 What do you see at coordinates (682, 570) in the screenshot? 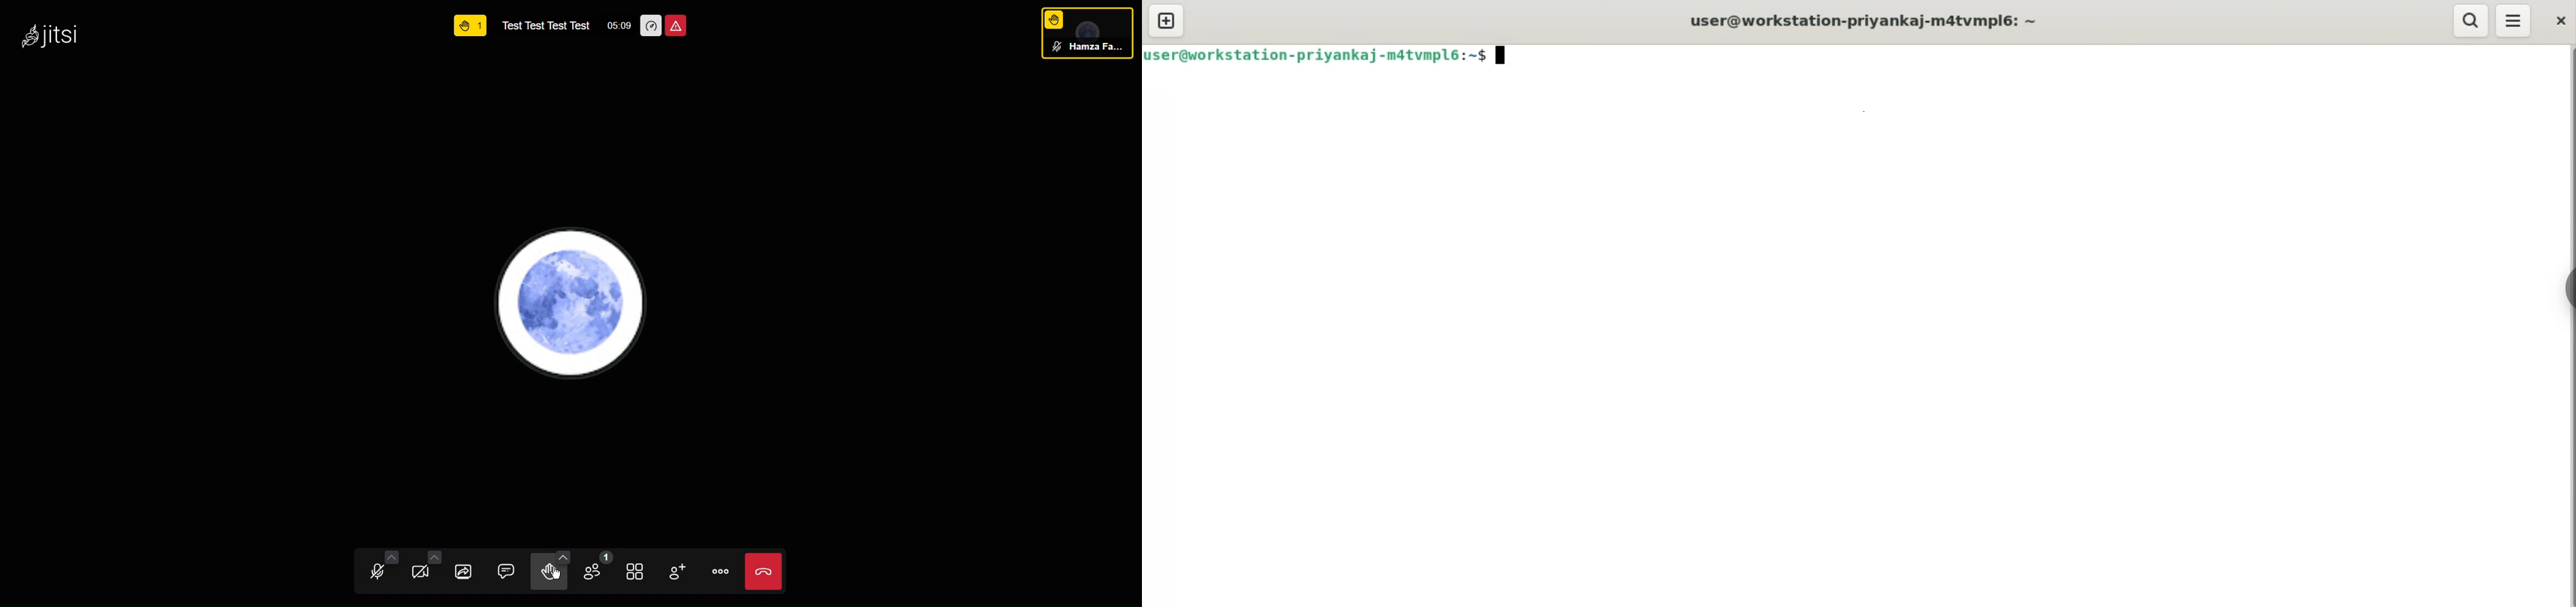
I see `Add Member` at bounding box center [682, 570].